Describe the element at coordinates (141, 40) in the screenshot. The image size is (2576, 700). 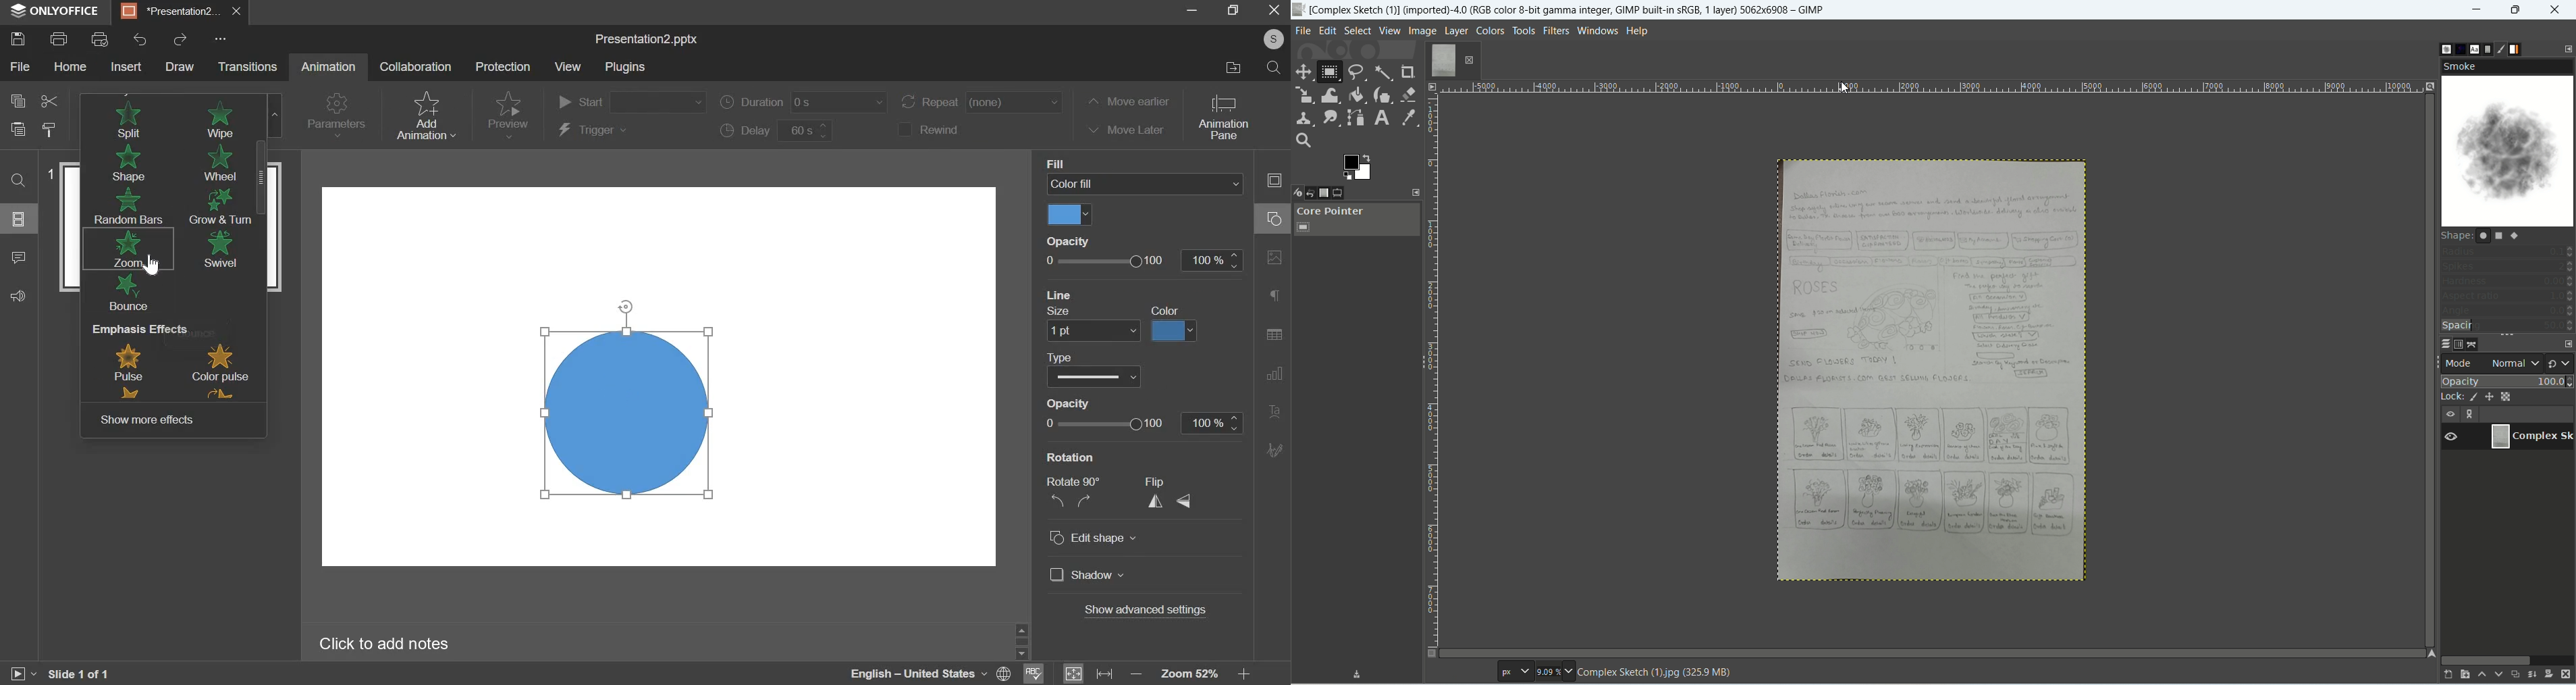
I see `undo` at that location.